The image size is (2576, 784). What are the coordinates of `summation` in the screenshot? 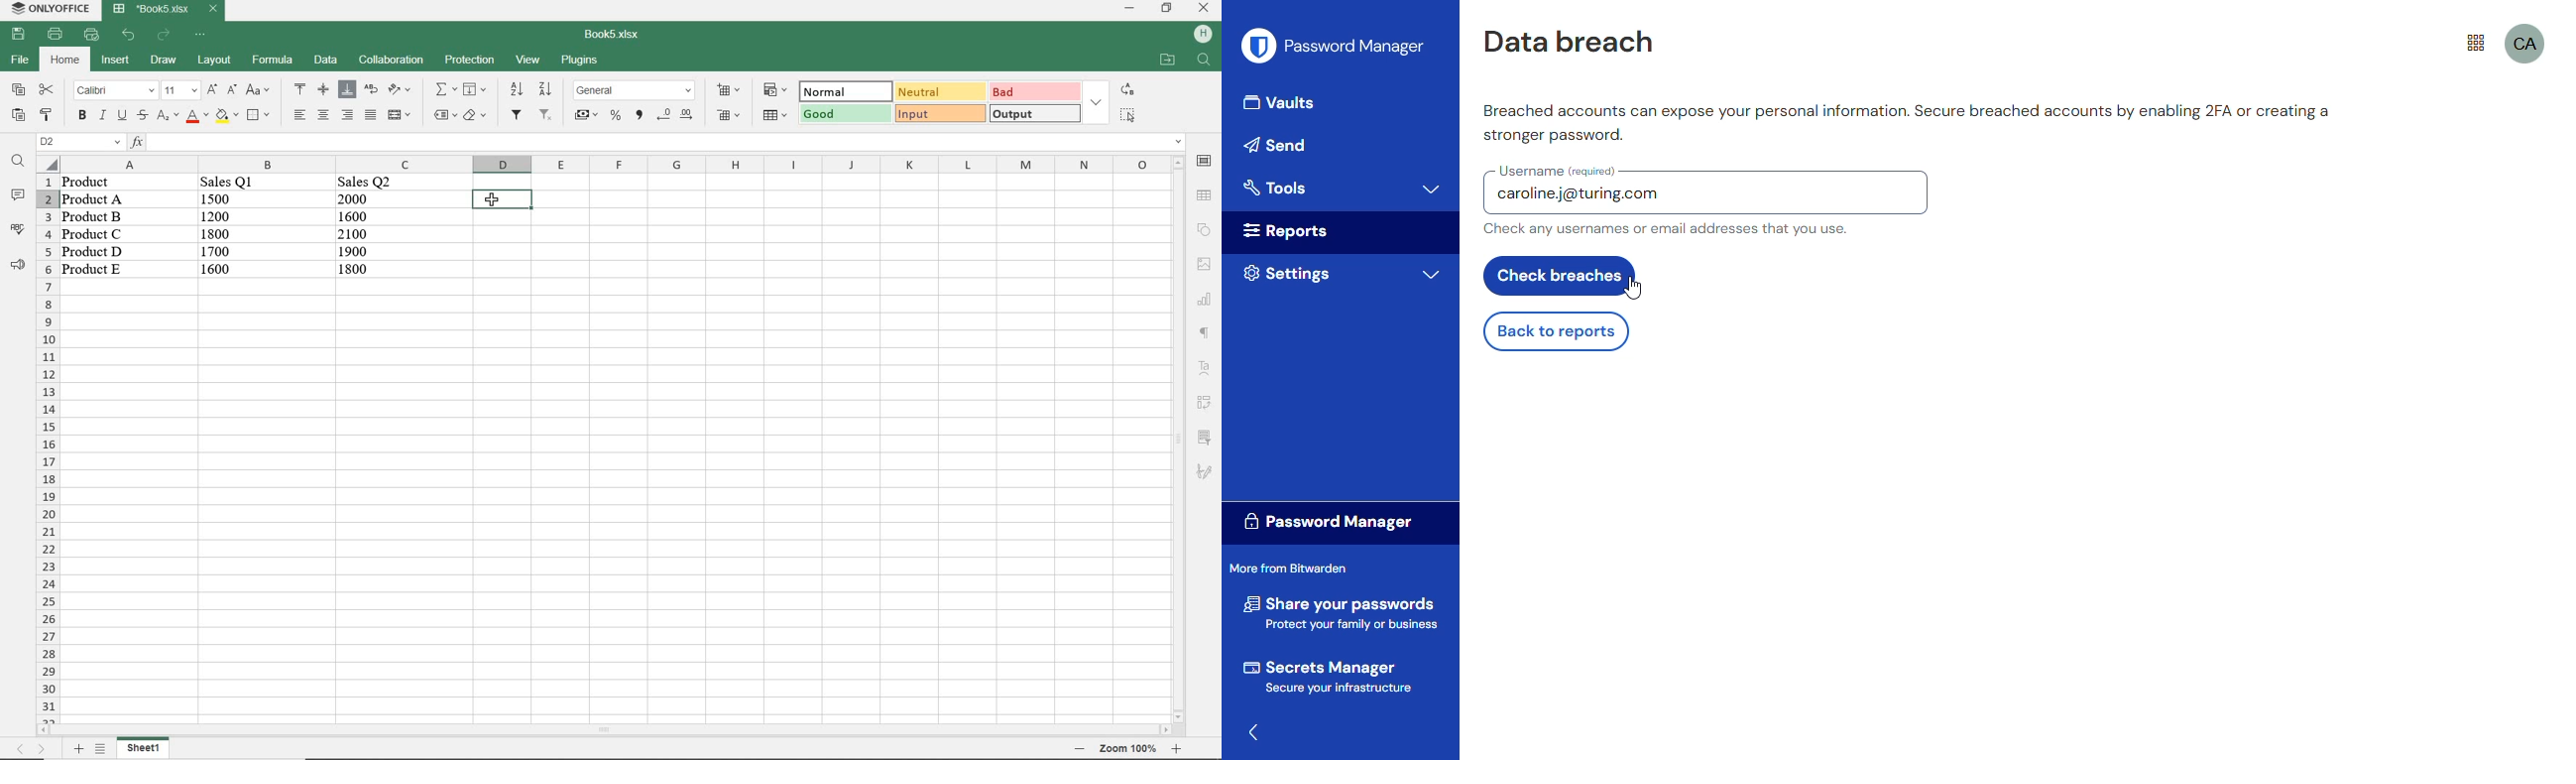 It's located at (443, 90).